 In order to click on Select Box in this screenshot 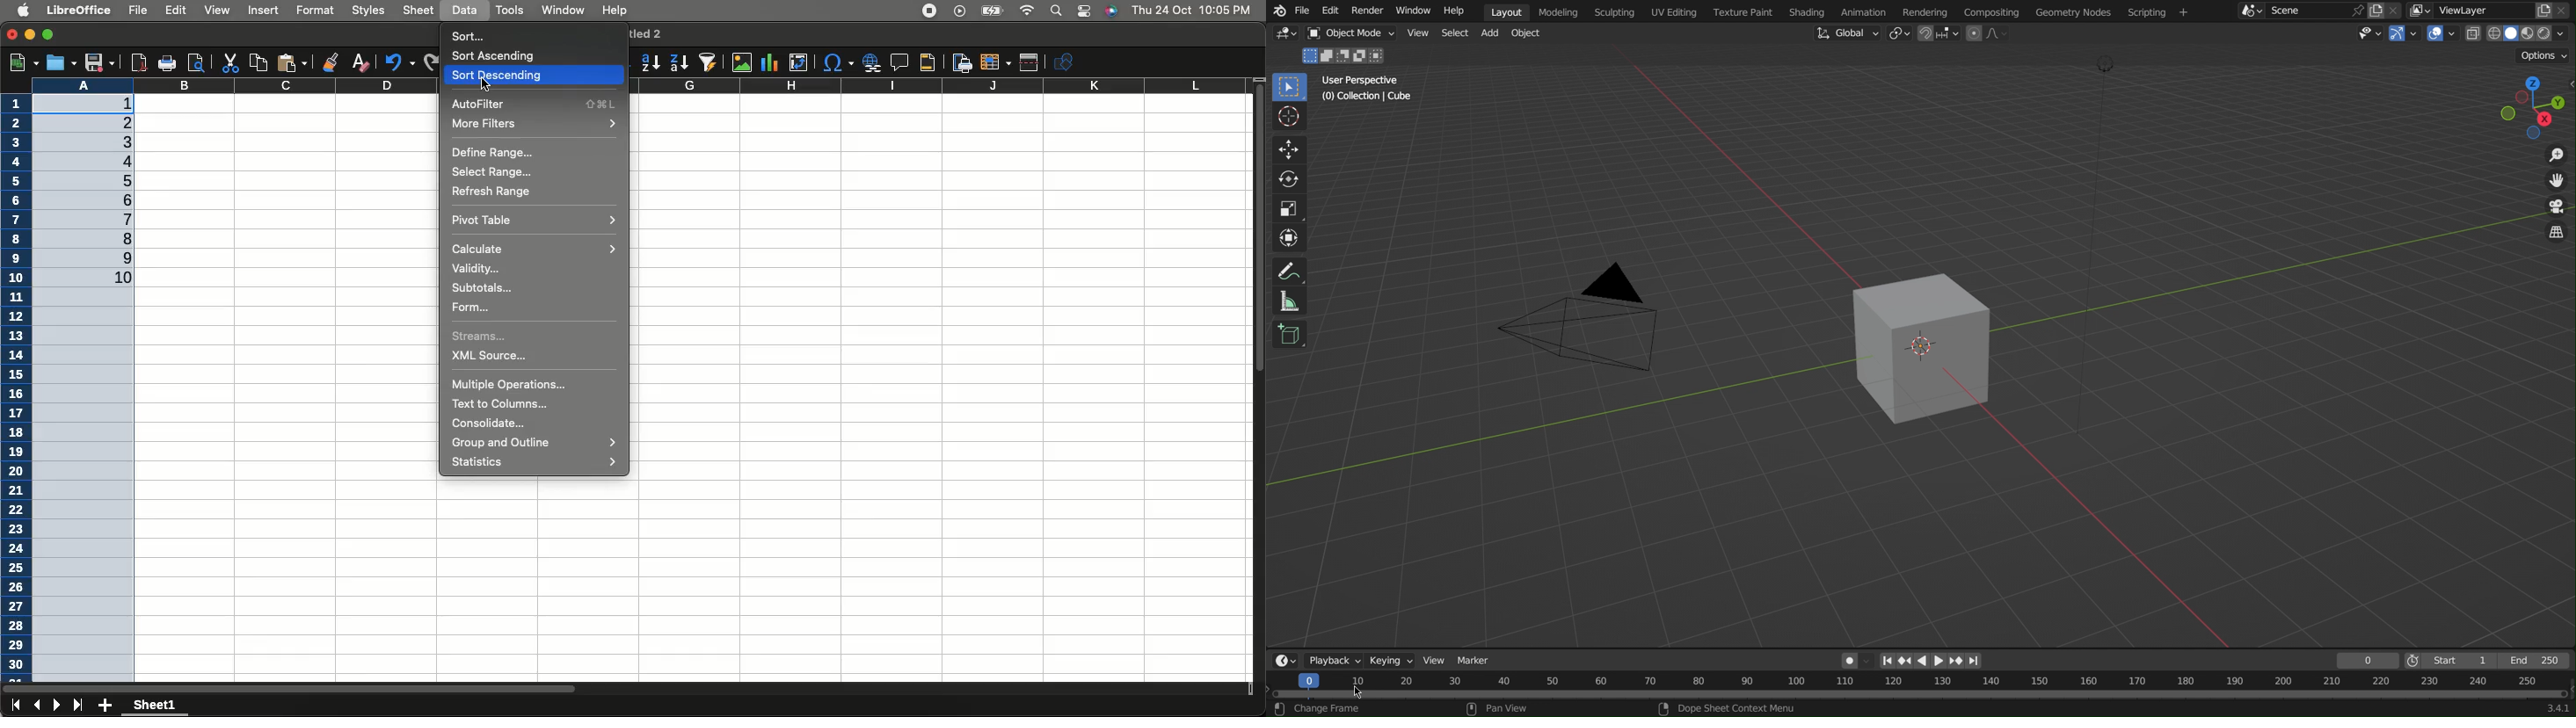, I will do `click(1291, 86)`.